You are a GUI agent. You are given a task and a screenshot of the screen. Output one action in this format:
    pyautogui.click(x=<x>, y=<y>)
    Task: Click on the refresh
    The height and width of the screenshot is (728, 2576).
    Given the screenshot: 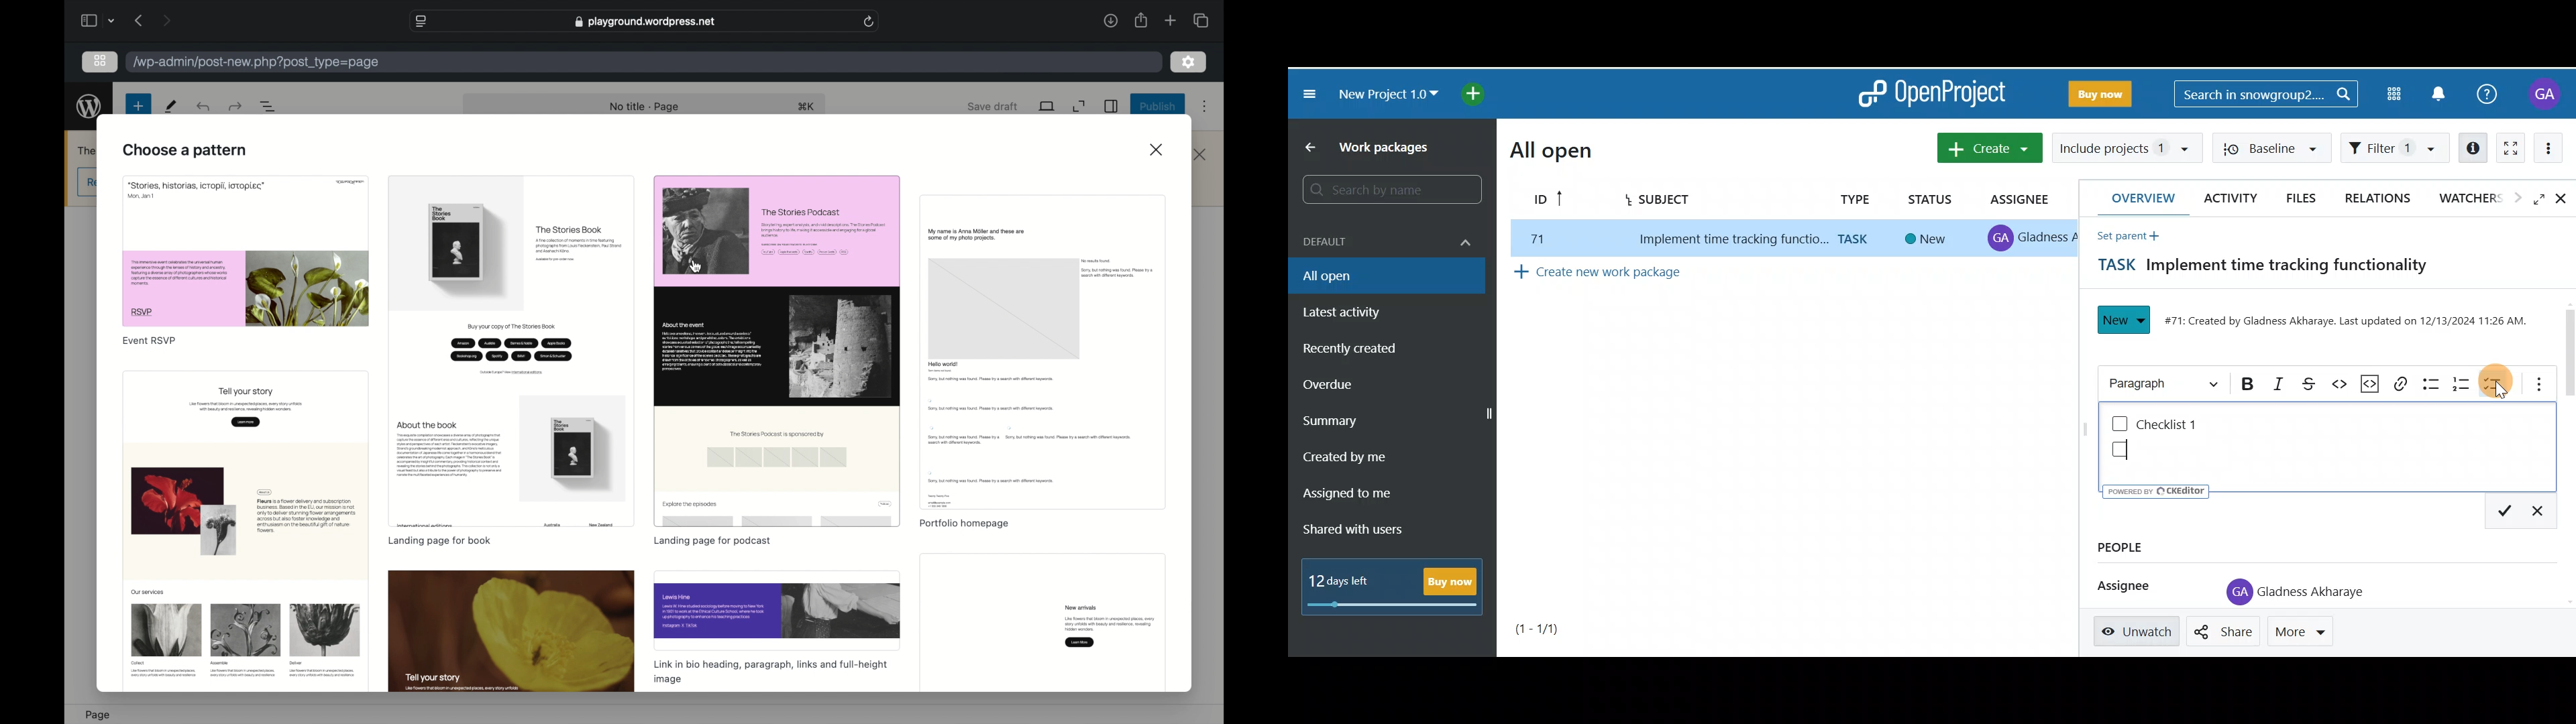 What is the action you would take?
    pyautogui.click(x=869, y=21)
    